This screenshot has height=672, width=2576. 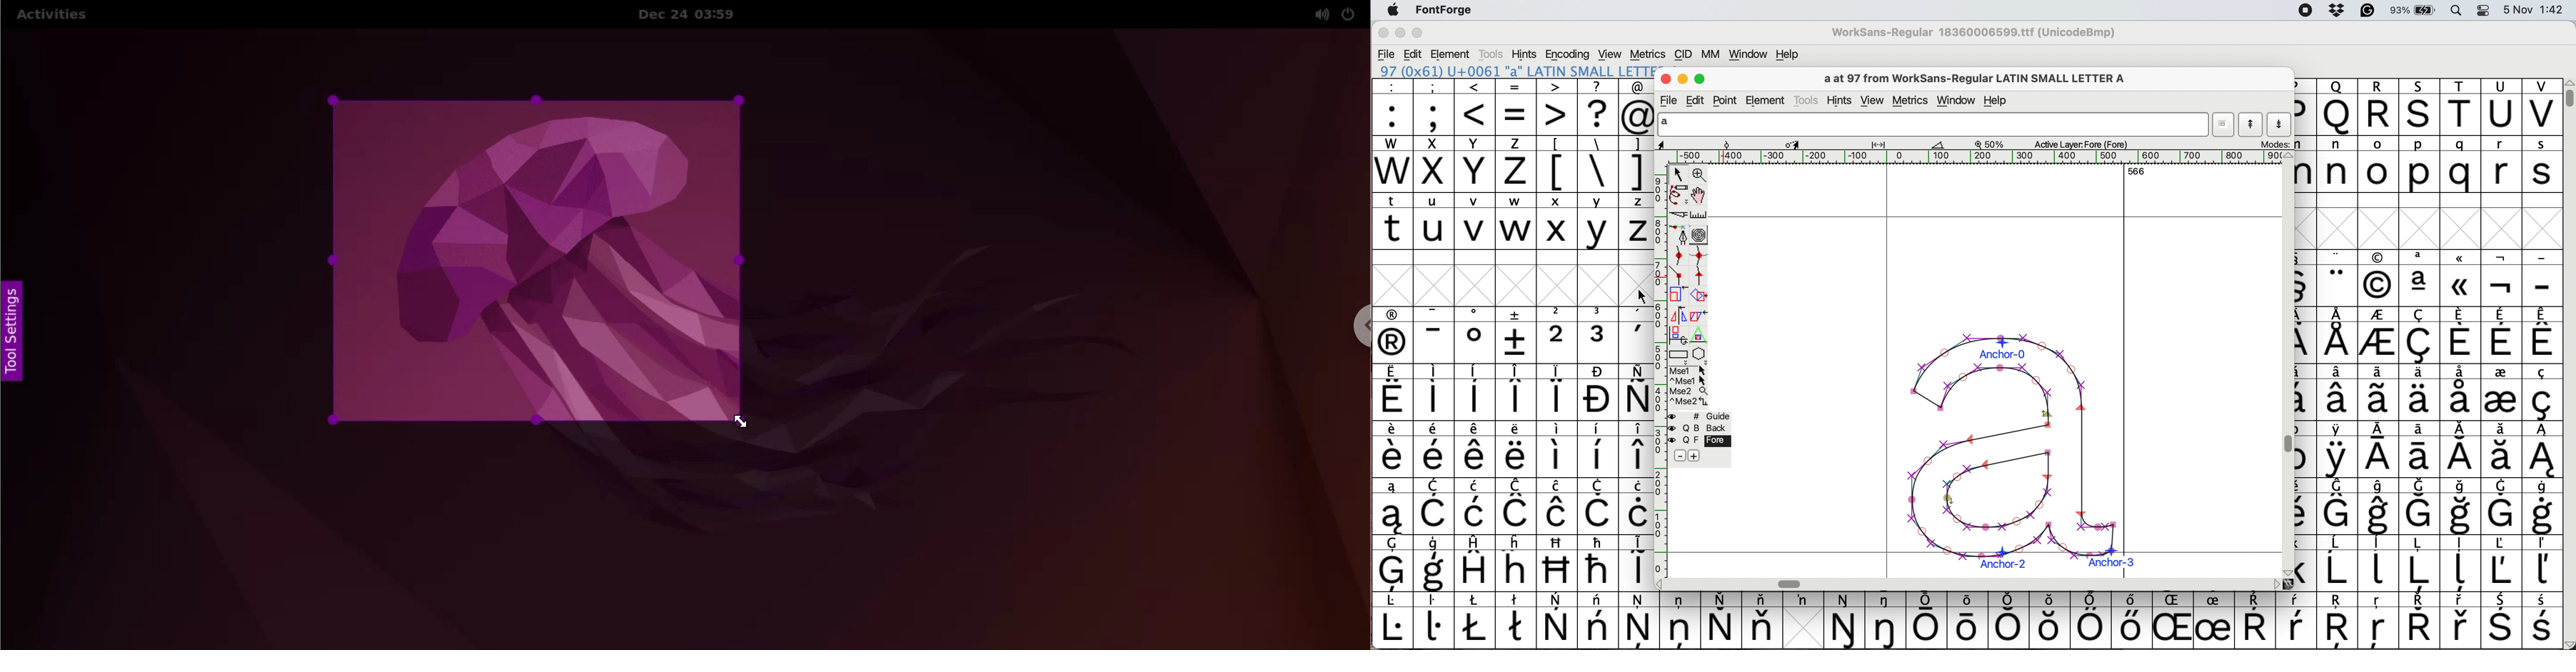 I want to click on grammarly, so click(x=2367, y=12).